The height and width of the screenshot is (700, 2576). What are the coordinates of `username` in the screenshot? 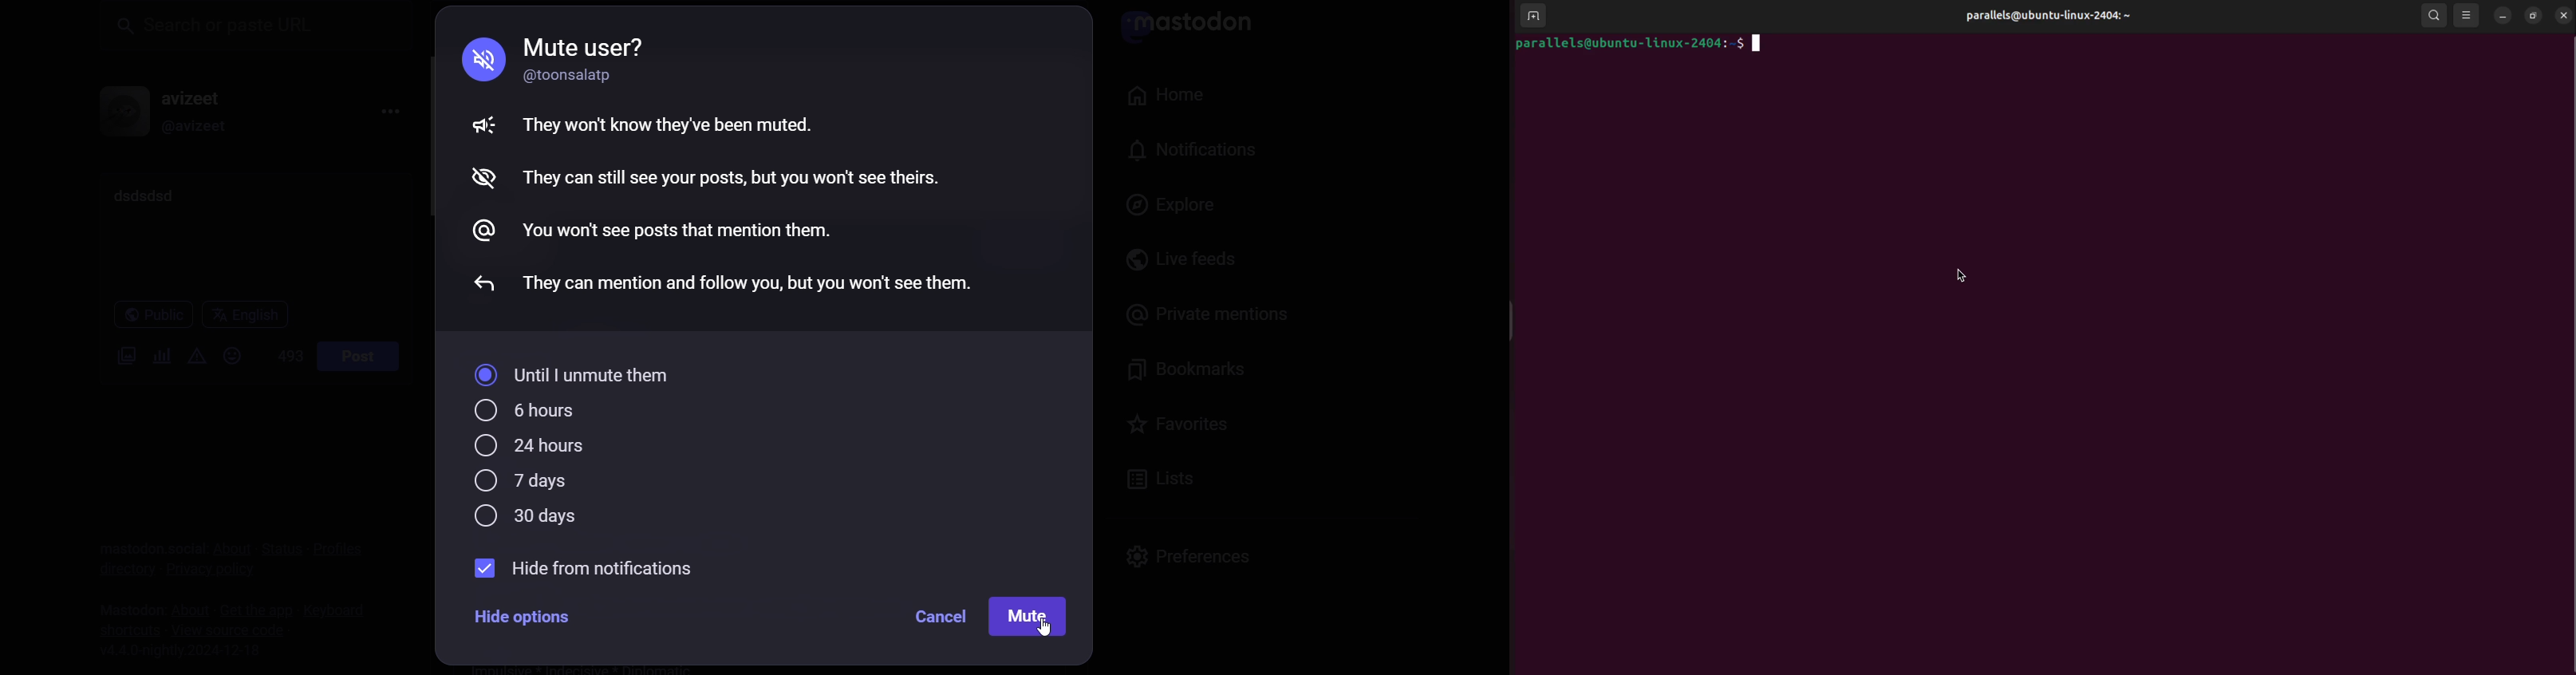 It's located at (200, 96).